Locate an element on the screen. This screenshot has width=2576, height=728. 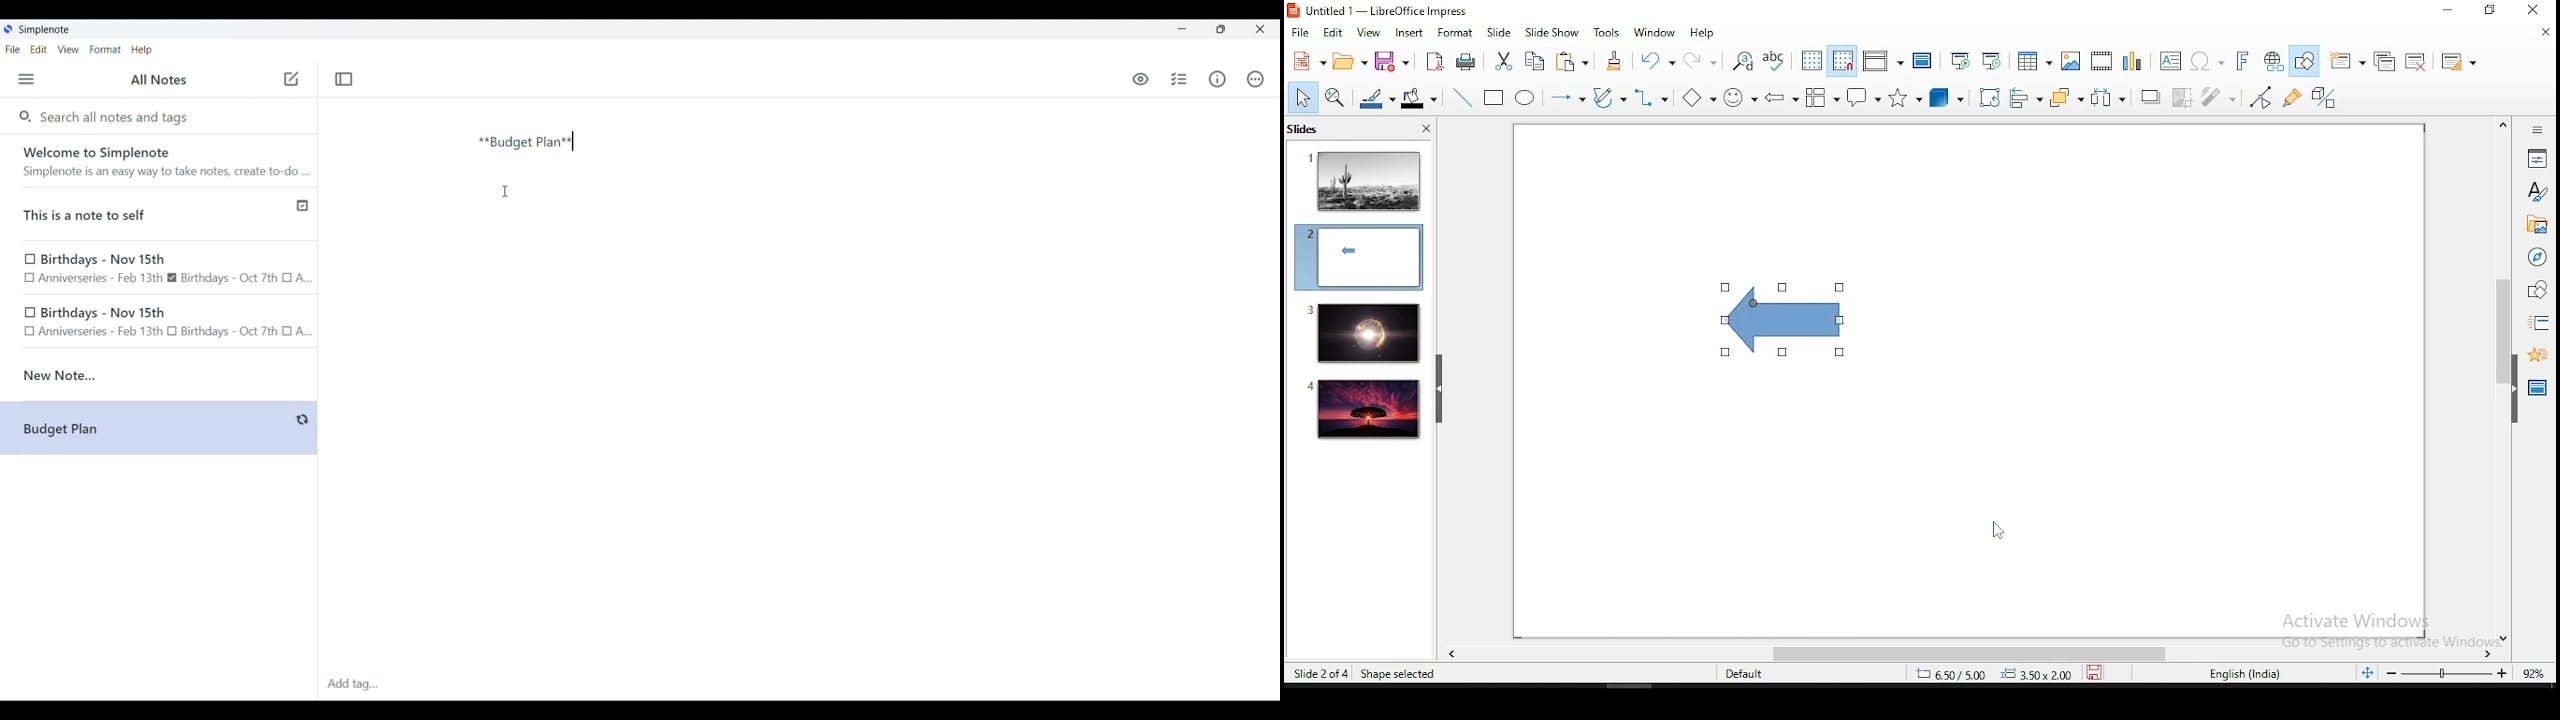
show draw functions is located at coordinates (2307, 62).